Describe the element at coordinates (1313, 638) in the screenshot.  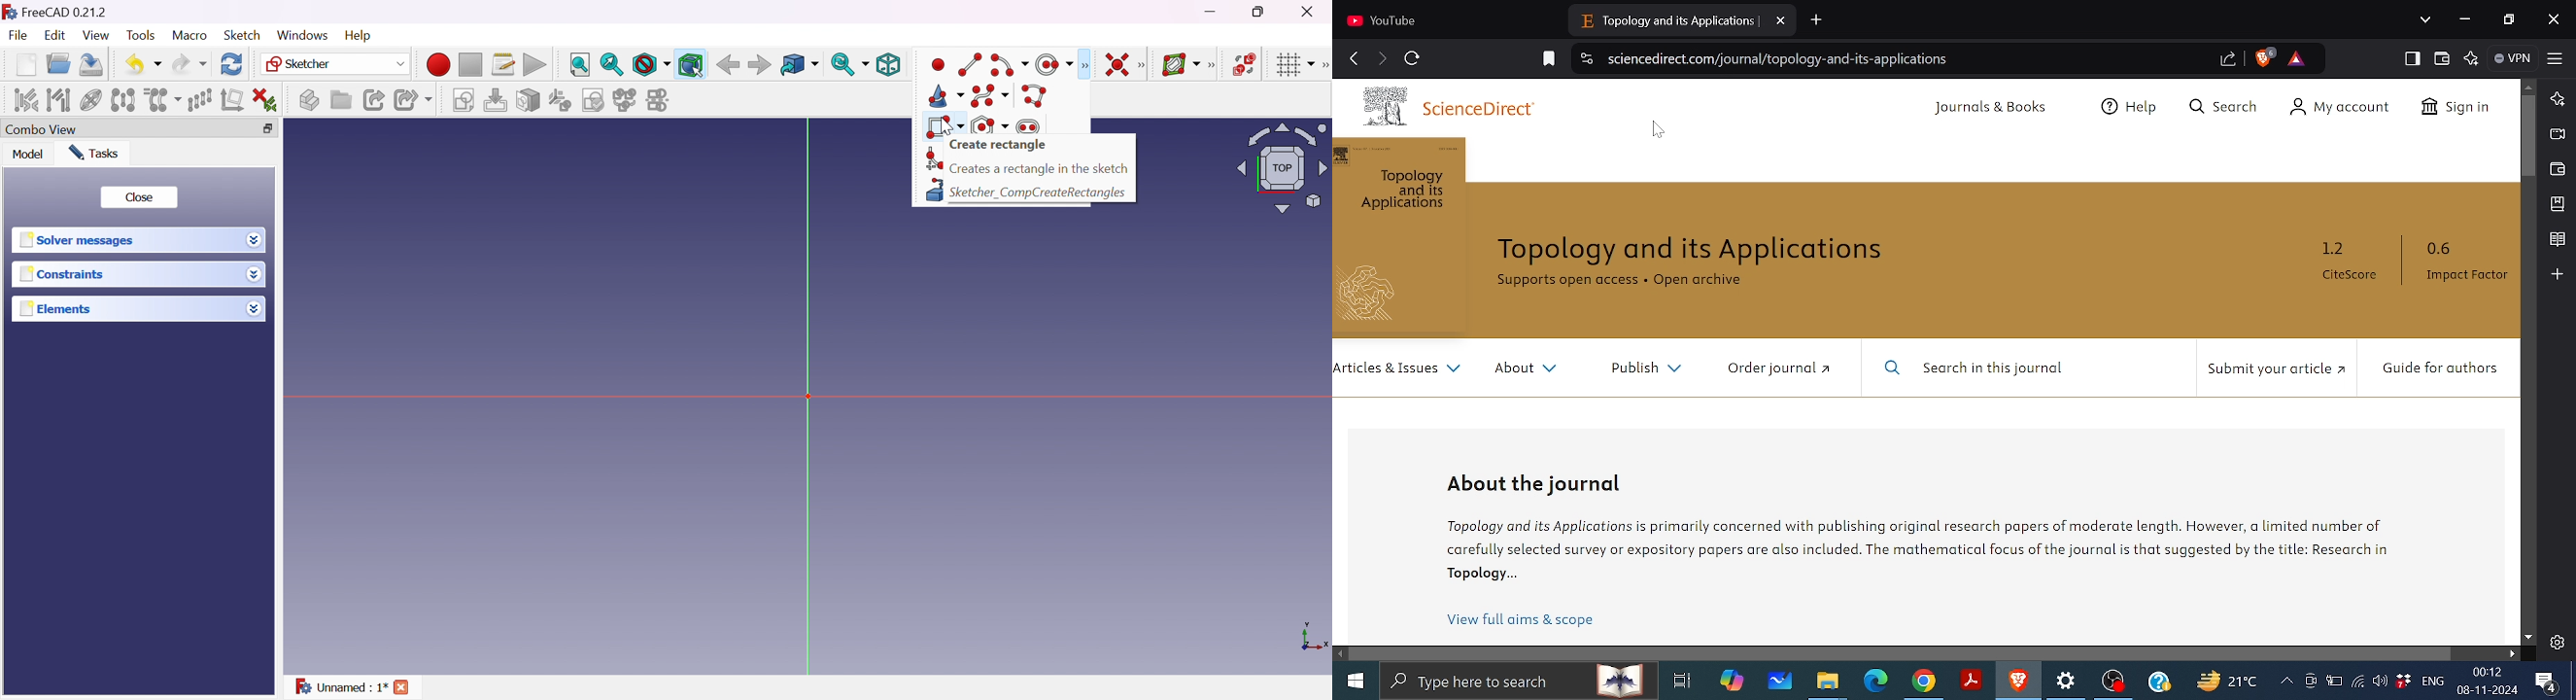
I see `x, y axis` at that location.